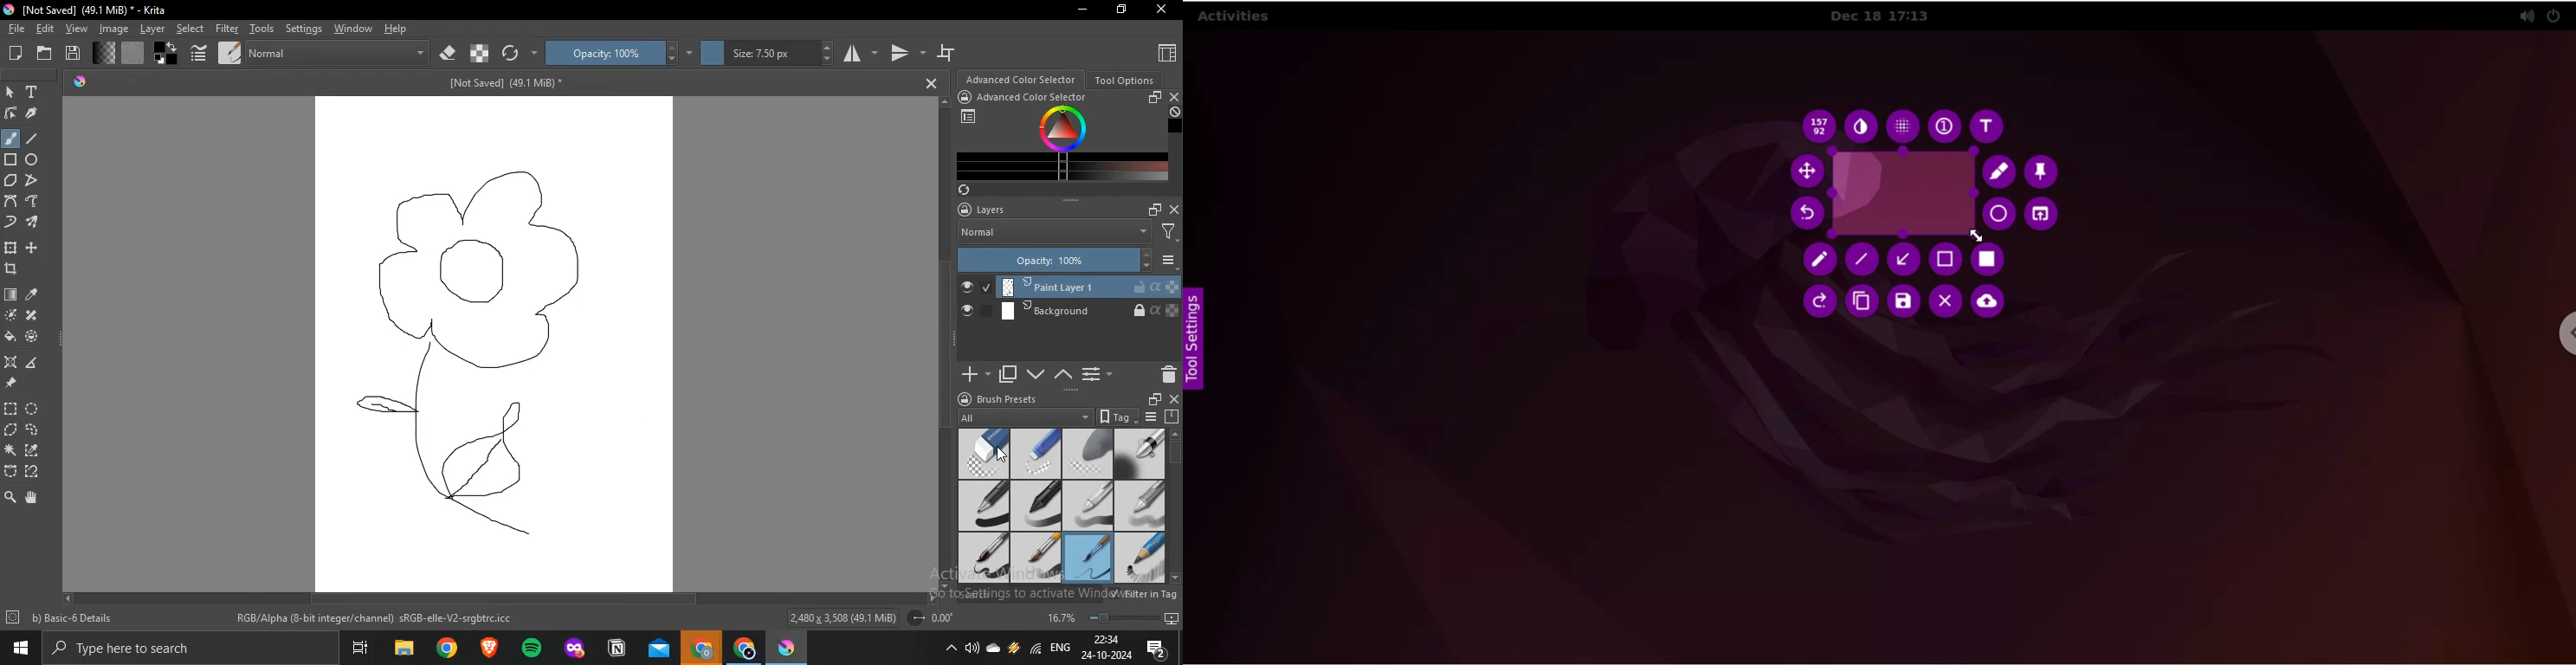 The image size is (2576, 672). What do you see at coordinates (620, 55) in the screenshot?
I see `opacity` at bounding box center [620, 55].